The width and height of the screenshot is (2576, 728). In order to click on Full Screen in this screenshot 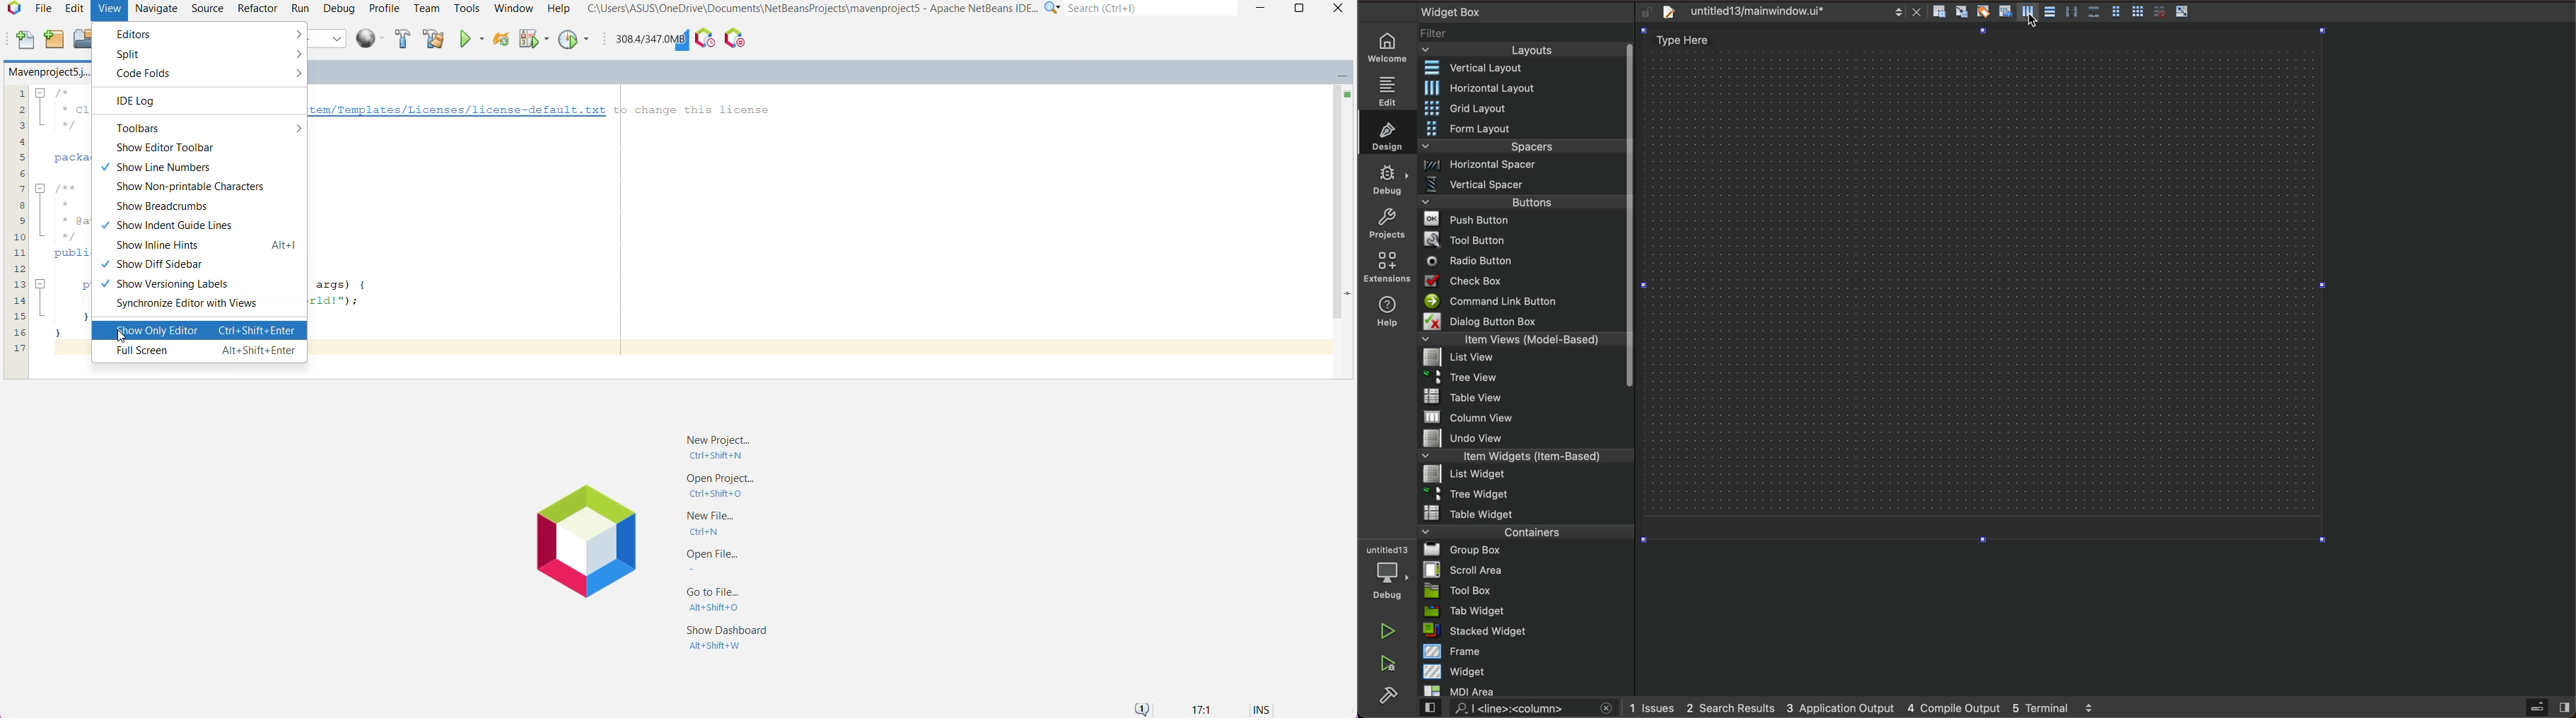, I will do `click(199, 351)`.